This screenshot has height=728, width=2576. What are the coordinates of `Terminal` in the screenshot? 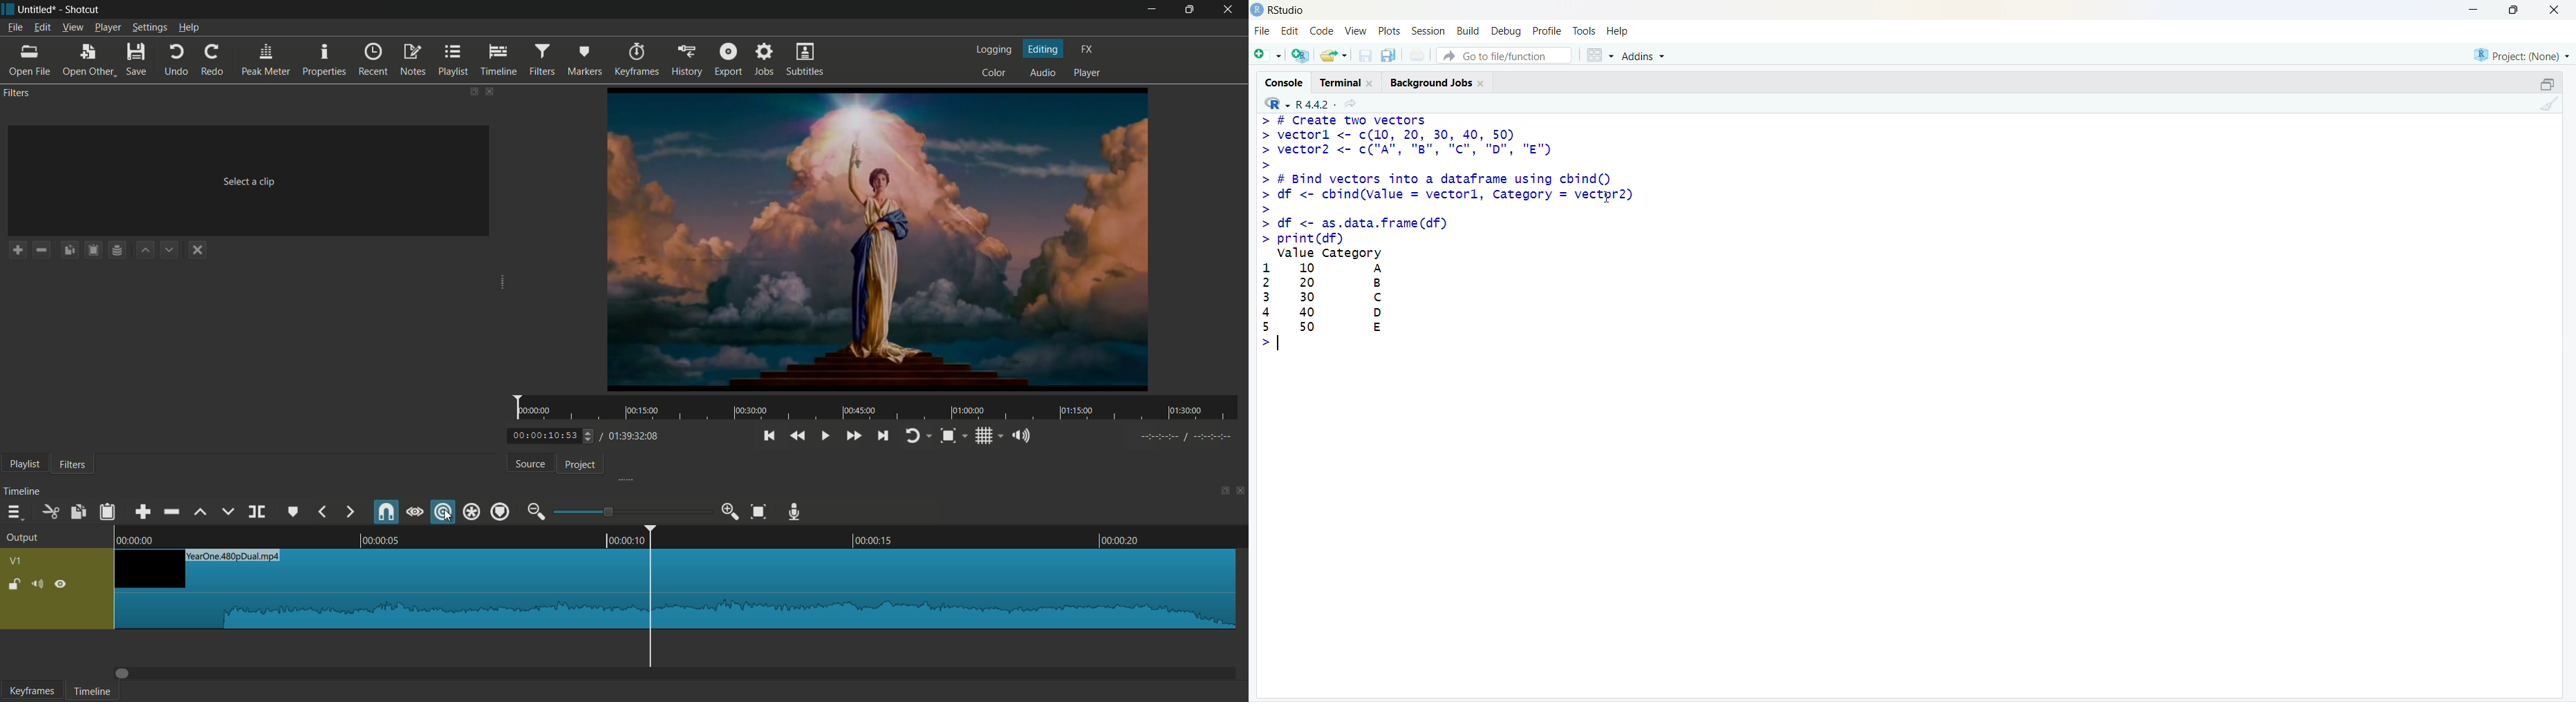 It's located at (1345, 82).